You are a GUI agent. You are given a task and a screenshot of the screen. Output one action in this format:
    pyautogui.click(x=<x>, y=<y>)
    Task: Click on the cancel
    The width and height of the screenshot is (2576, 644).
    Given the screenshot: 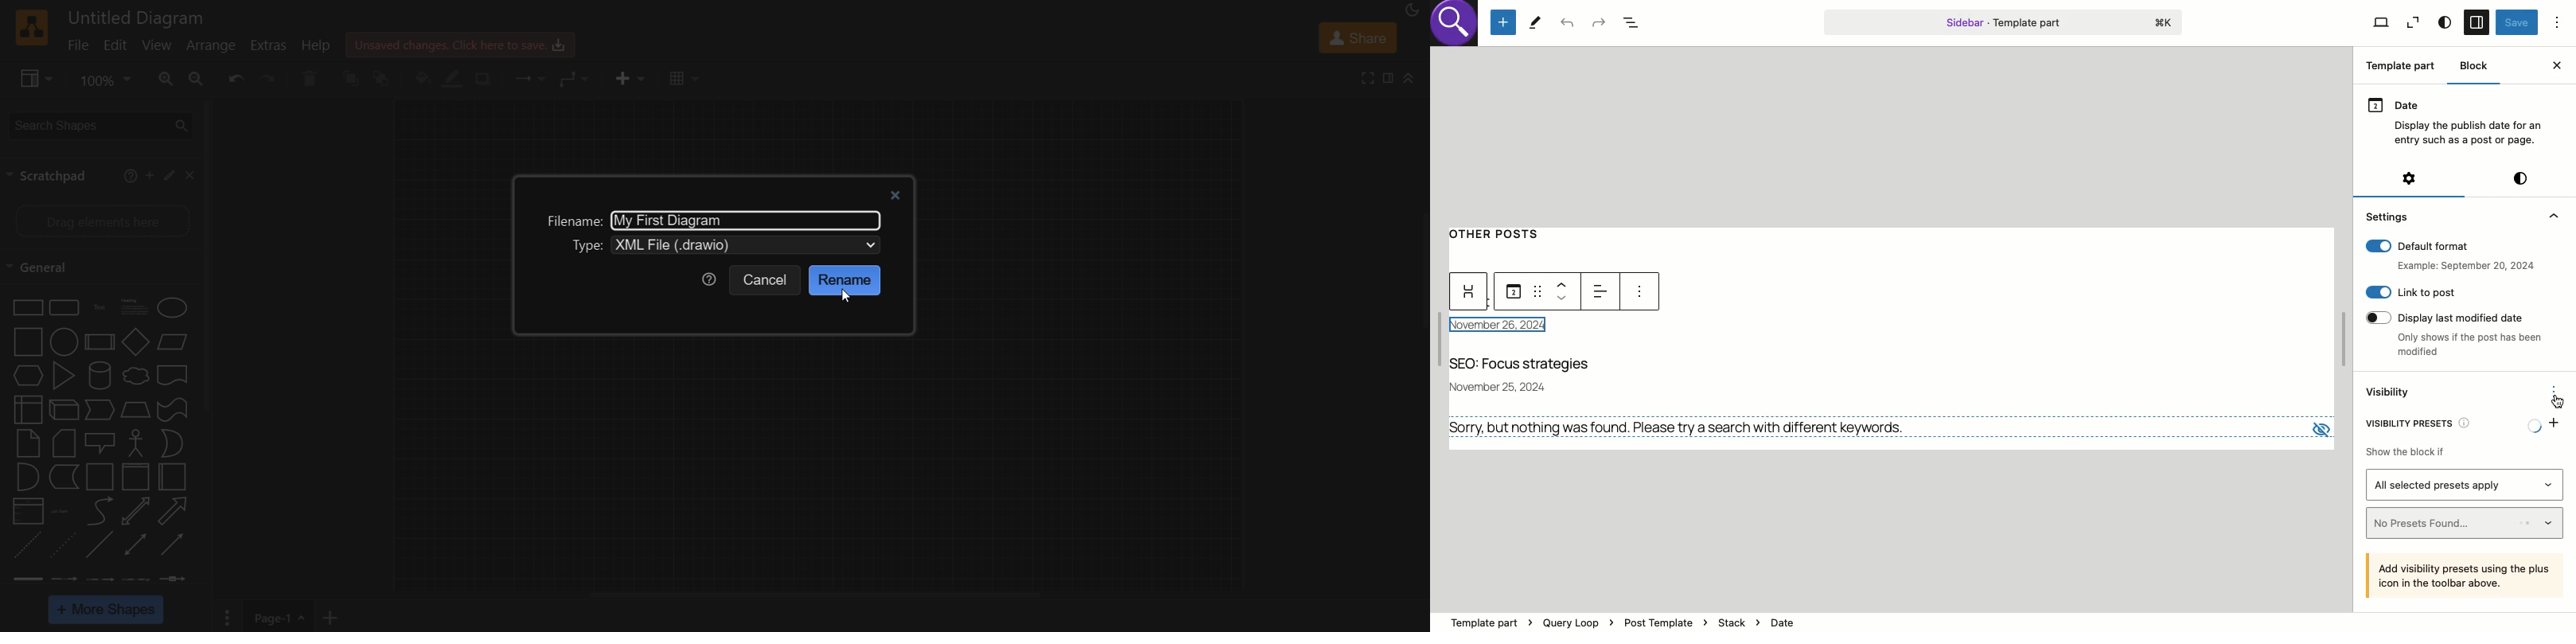 What is the action you would take?
    pyautogui.click(x=767, y=281)
    